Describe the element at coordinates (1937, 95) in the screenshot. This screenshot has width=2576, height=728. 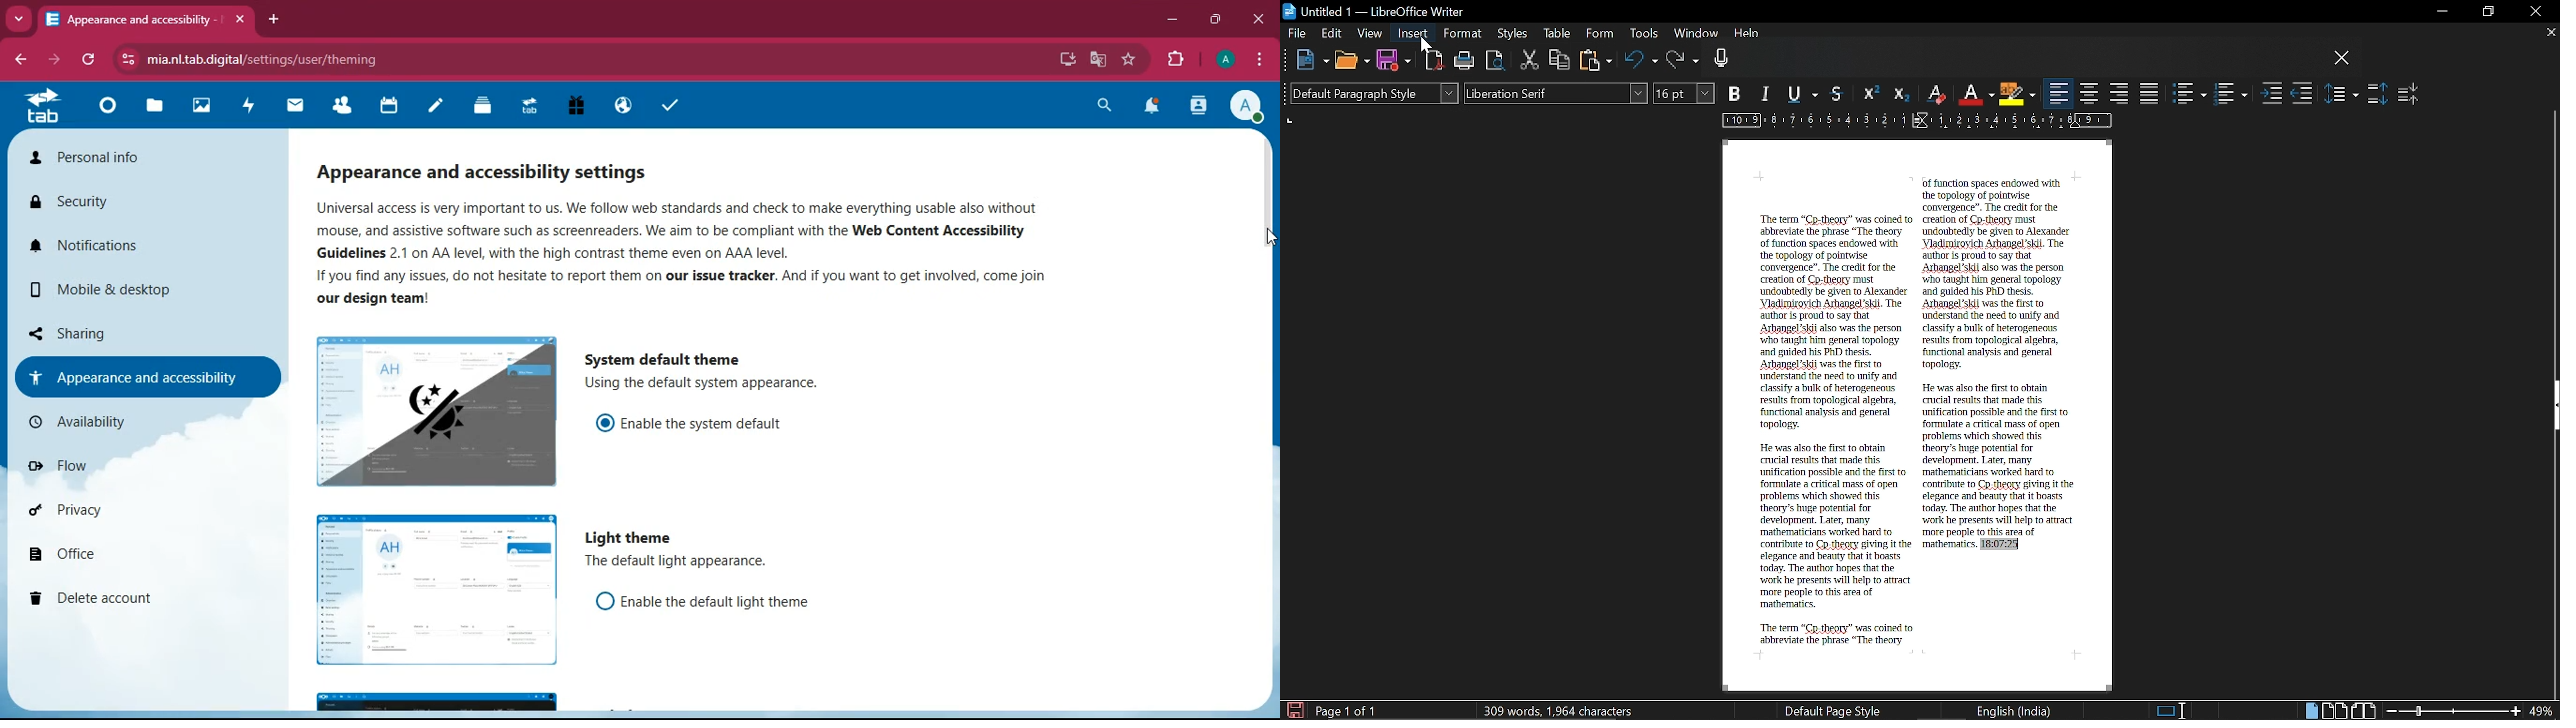
I see `Ersaser` at that location.